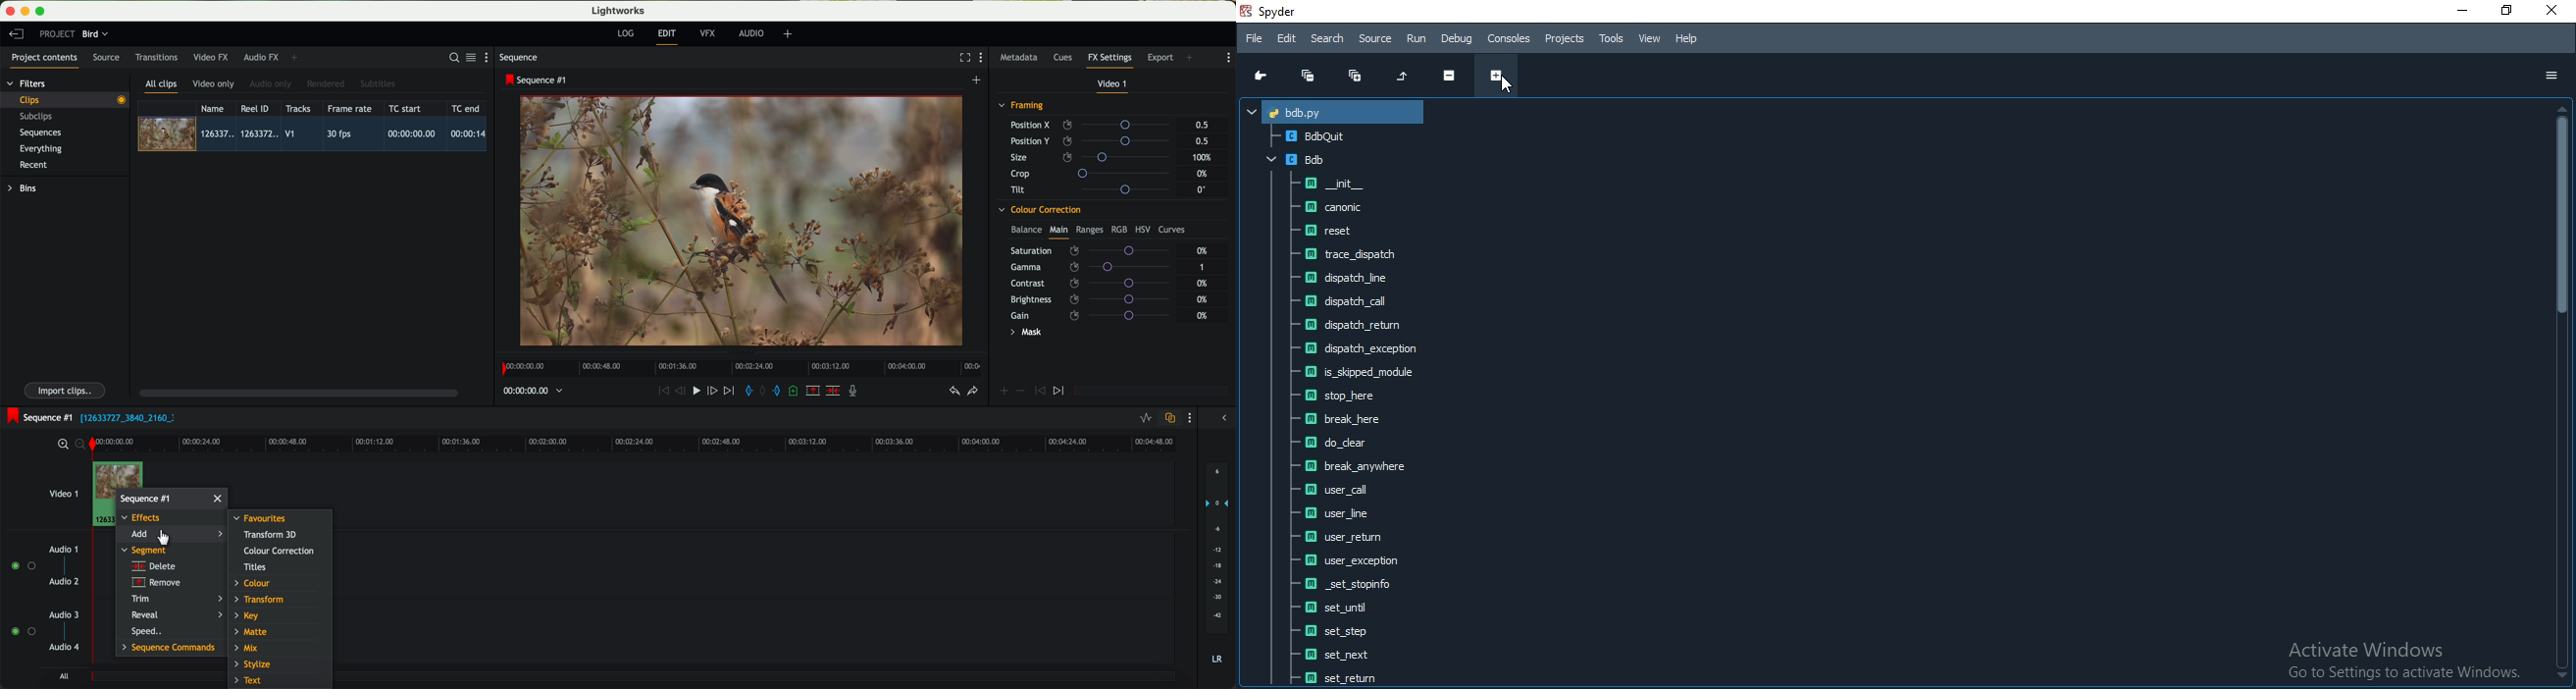  Describe the element at coordinates (24, 189) in the screenshot. I see `bins` at that location.